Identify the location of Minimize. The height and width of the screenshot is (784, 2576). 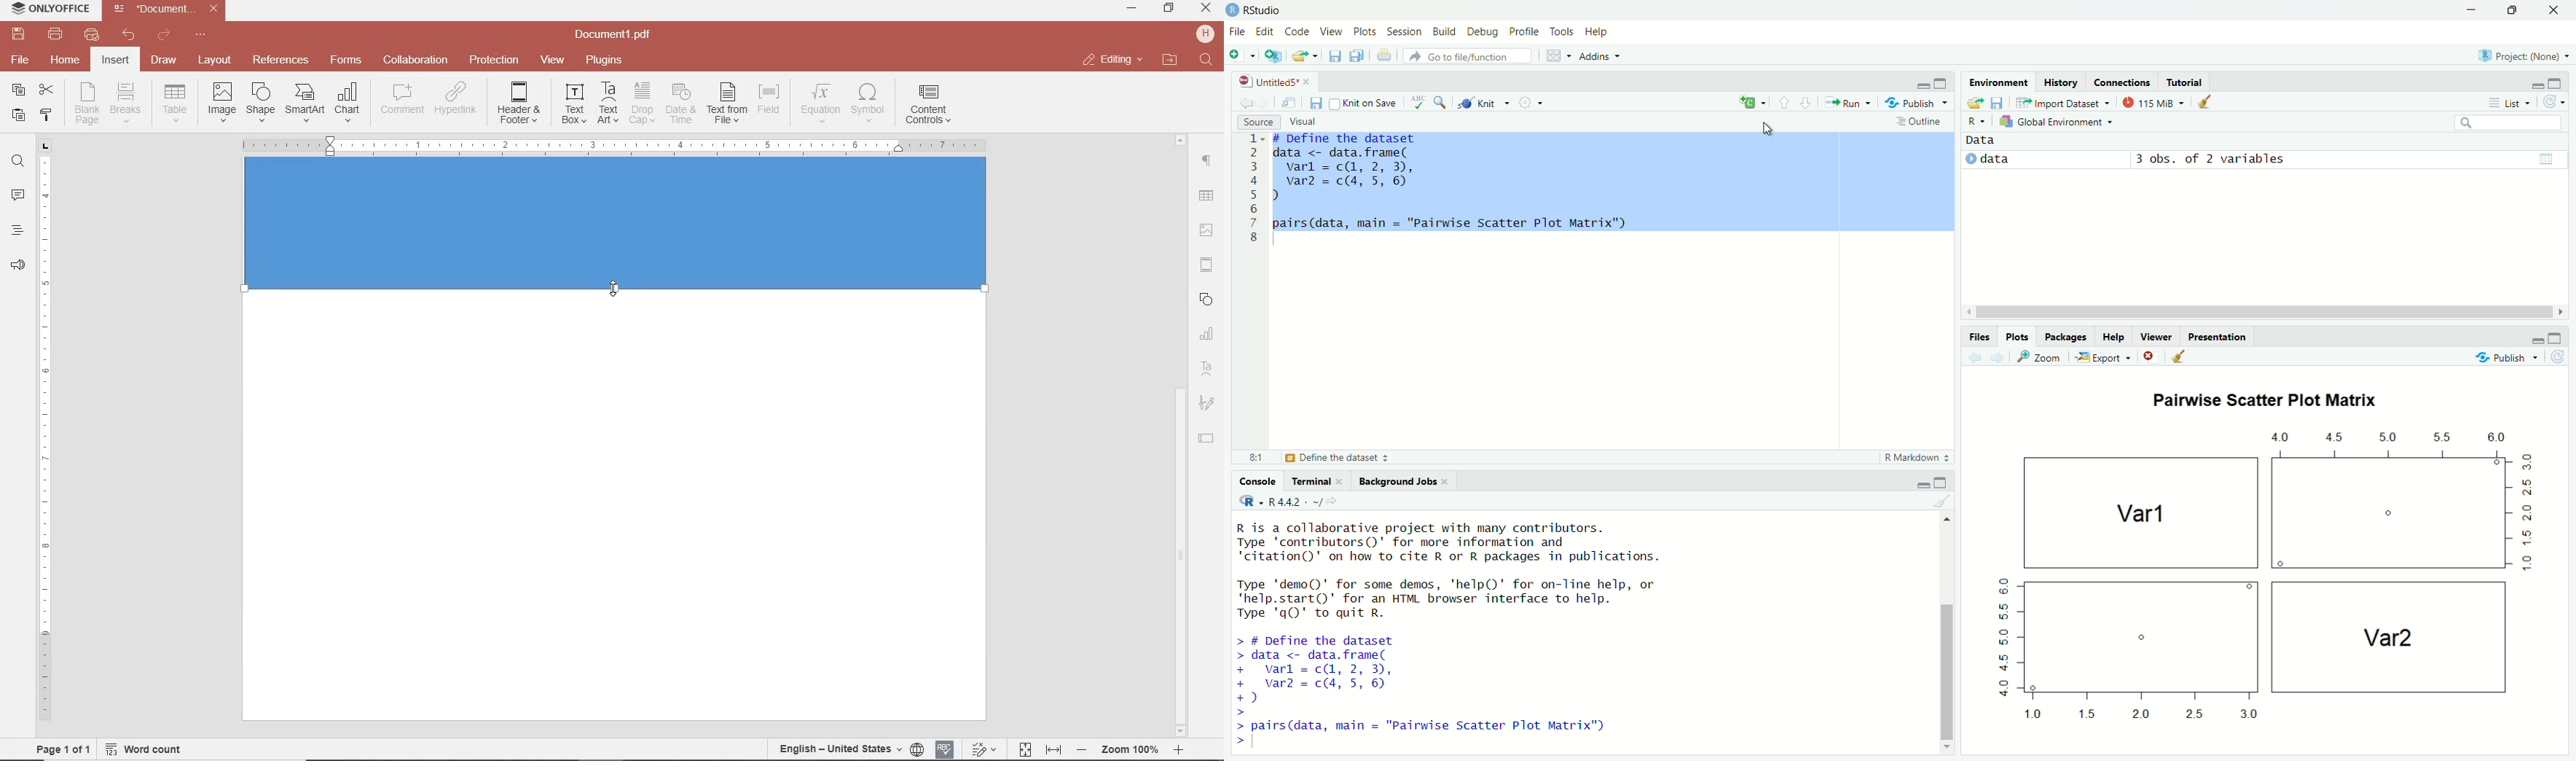
(2538, 86).